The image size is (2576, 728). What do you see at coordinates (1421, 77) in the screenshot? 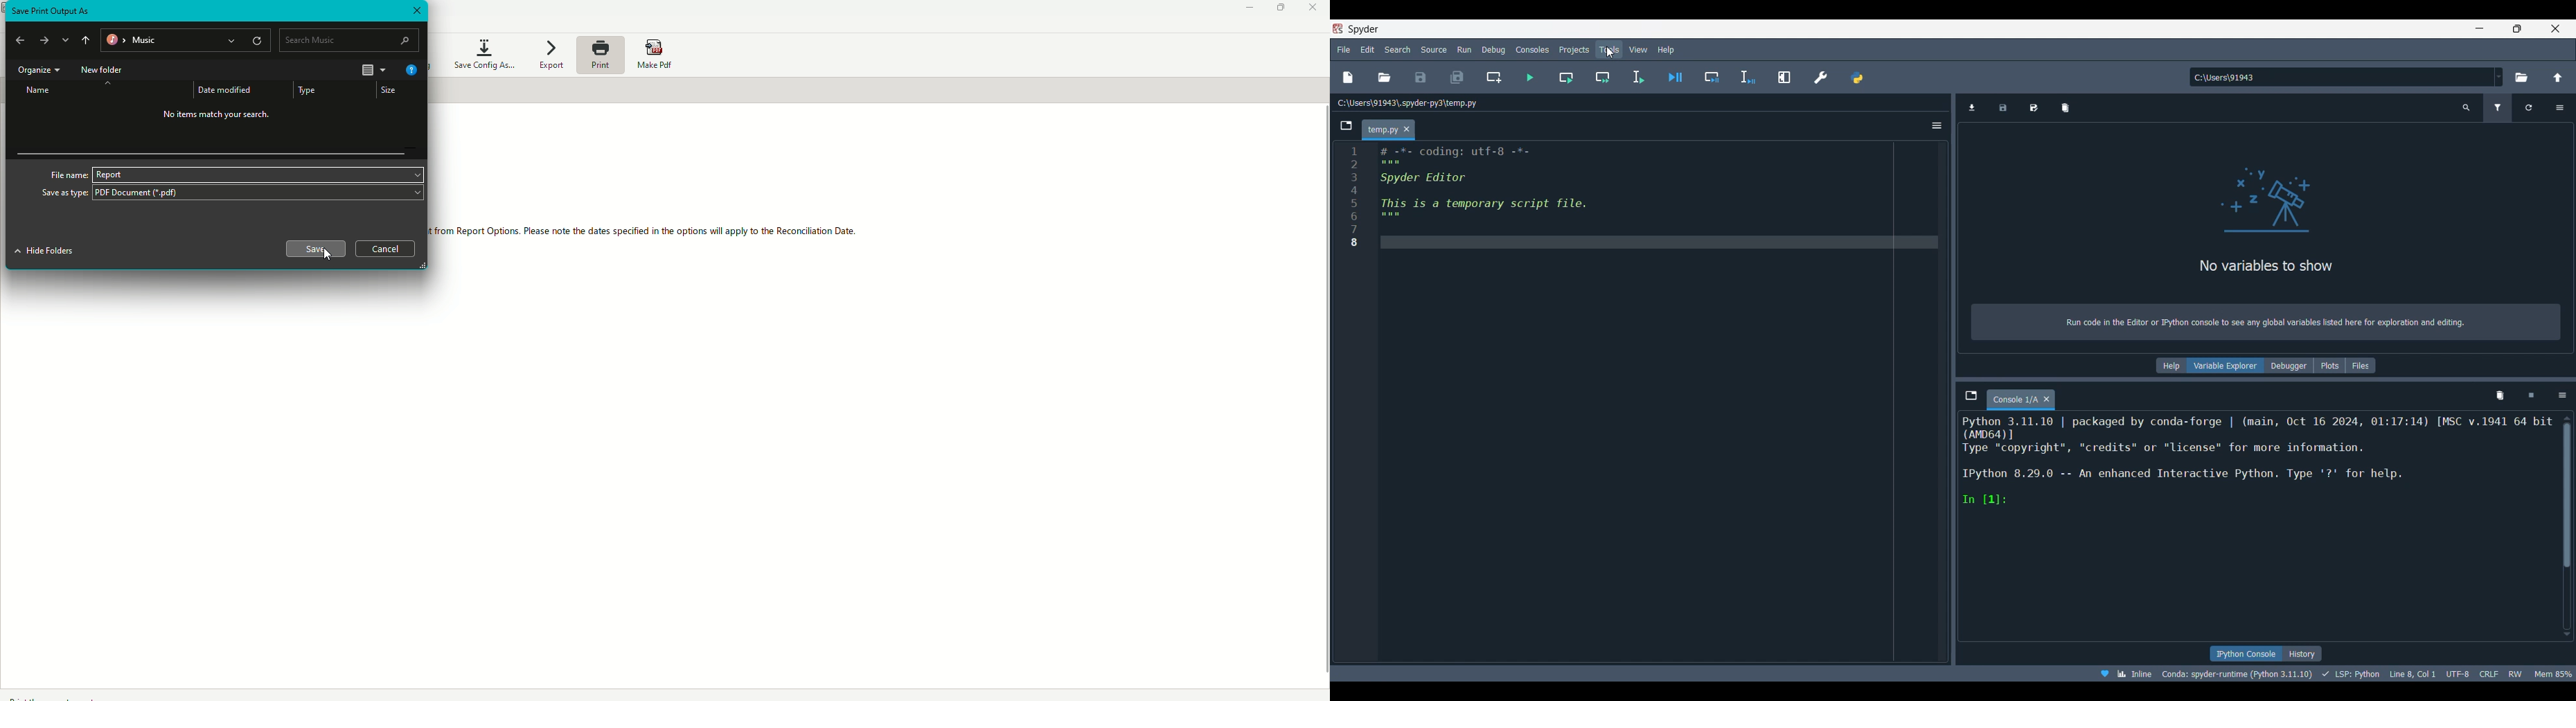
I see `Save file` at bounding box center [1421, 77].